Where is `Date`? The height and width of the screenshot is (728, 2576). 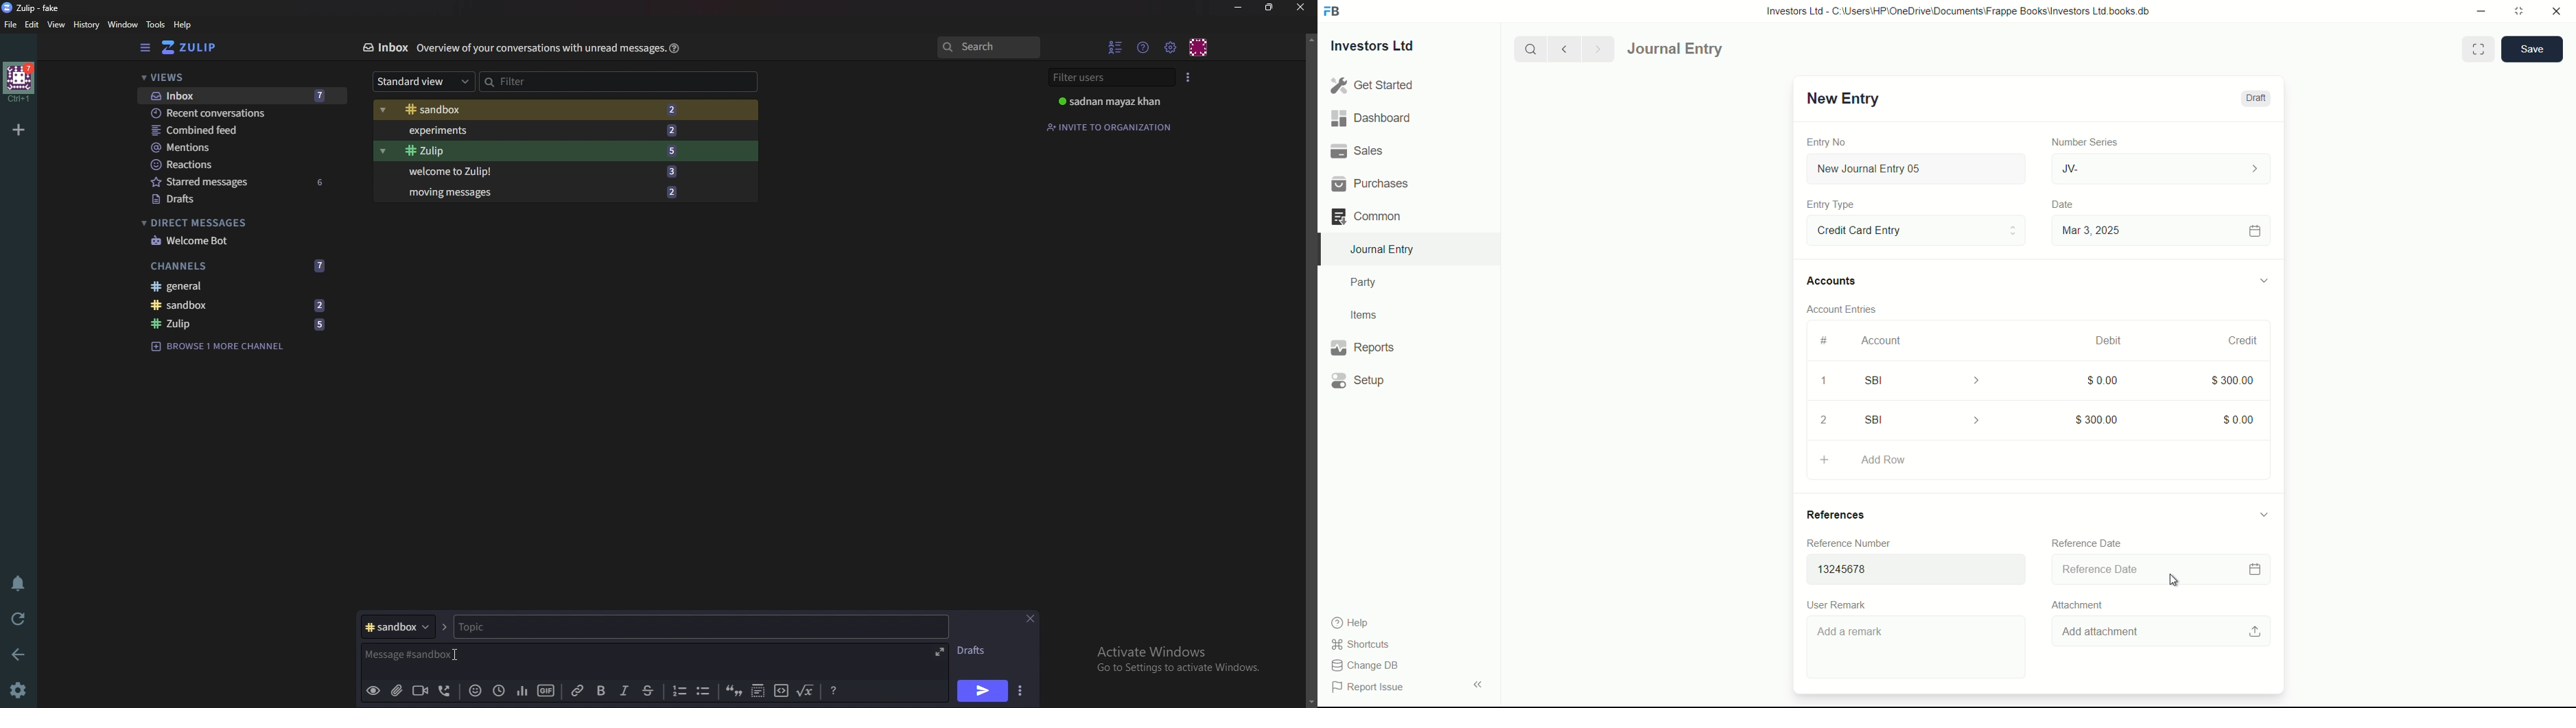
Date is located at coordinates (2064, 205).